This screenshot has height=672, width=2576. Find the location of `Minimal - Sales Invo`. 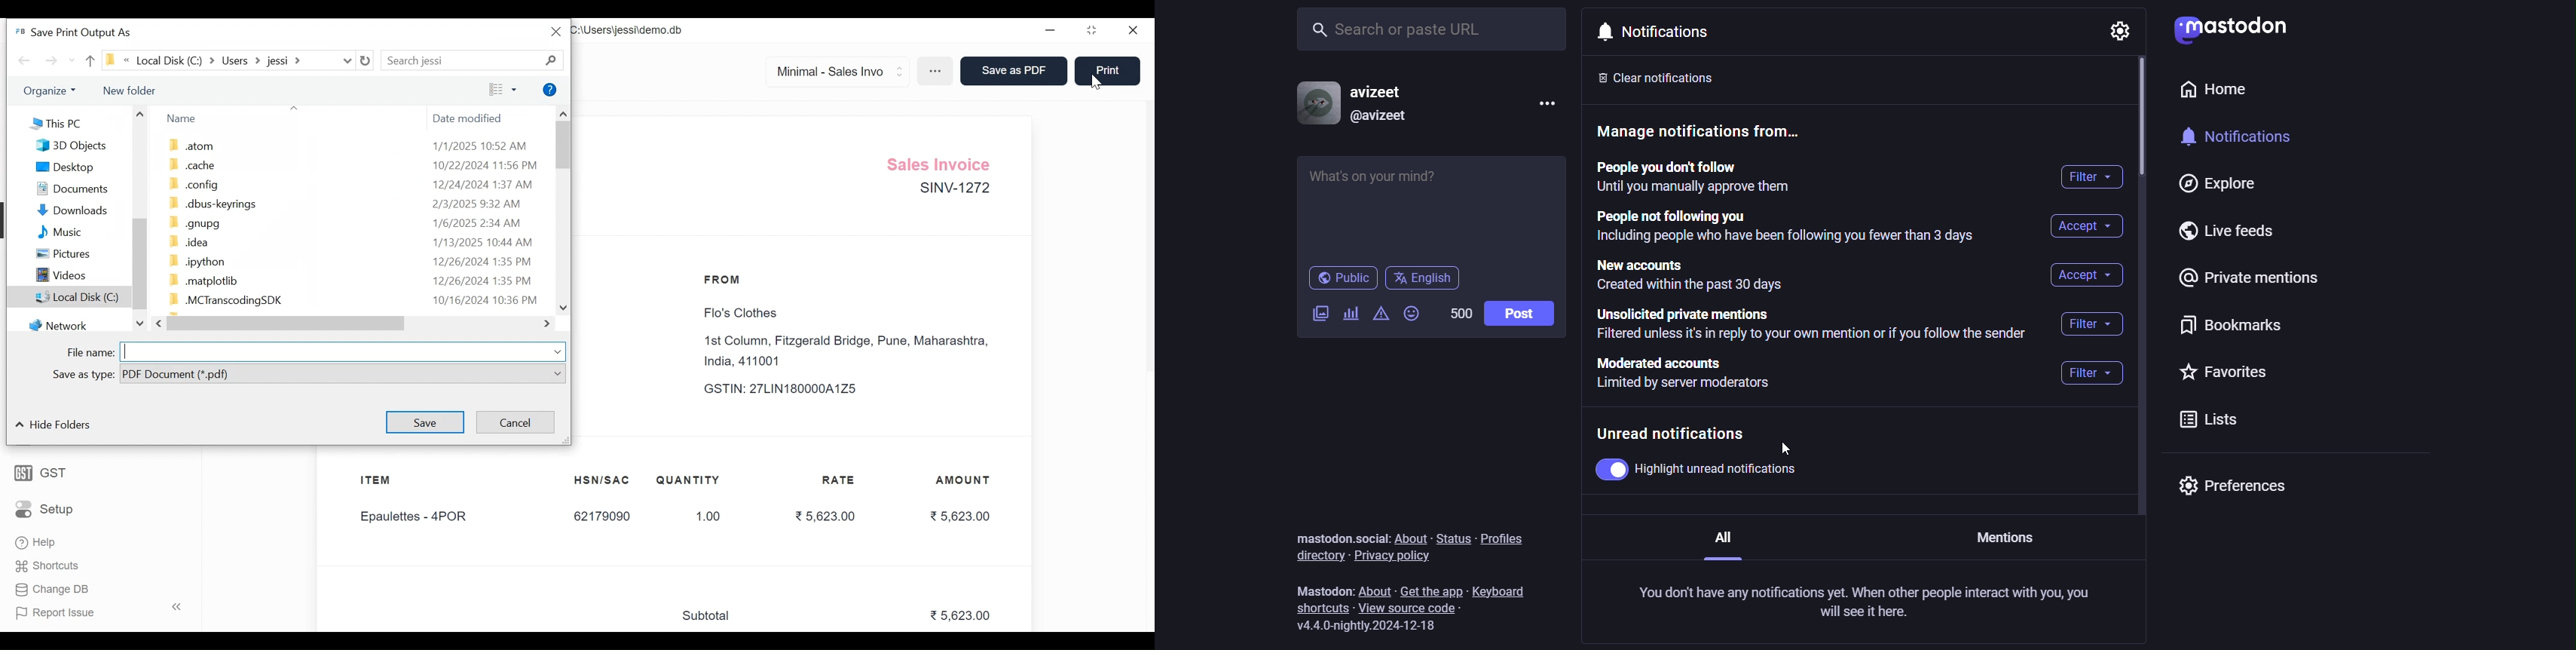

Minimal - Sales Invo is located at coordinates (833, 71).